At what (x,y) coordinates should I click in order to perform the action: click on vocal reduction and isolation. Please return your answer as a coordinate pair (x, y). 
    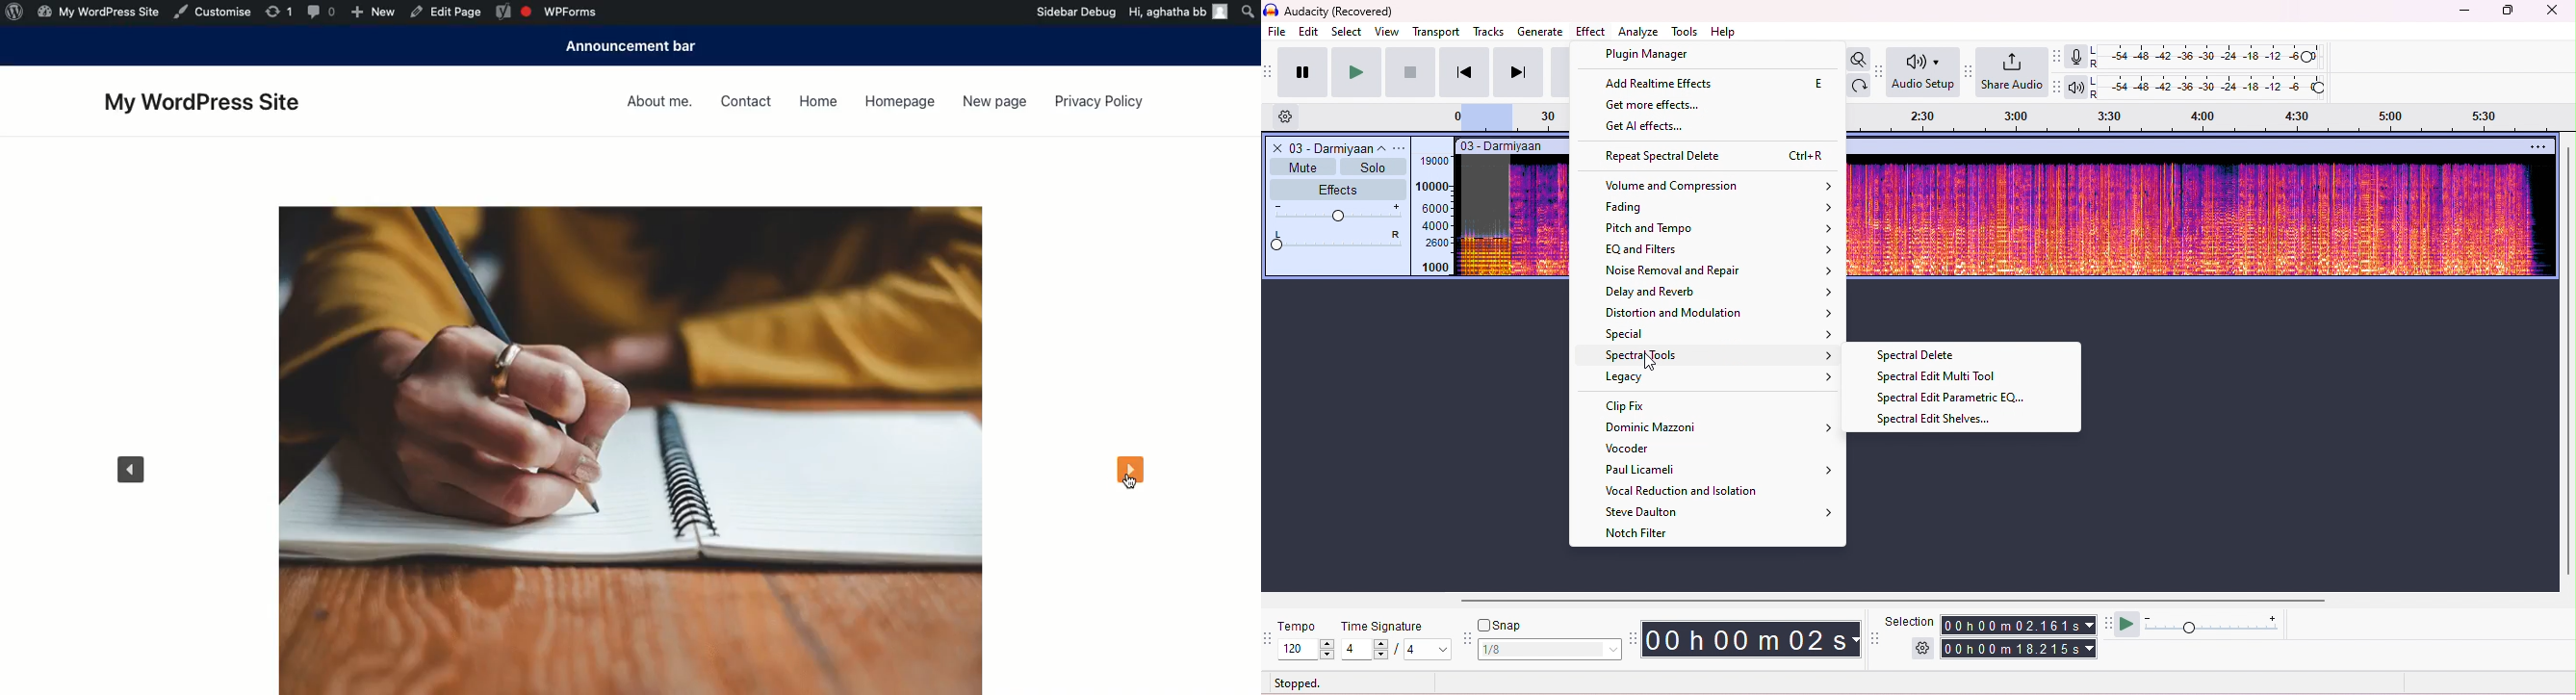
    Looking at the image, I should click on (1686, 490).